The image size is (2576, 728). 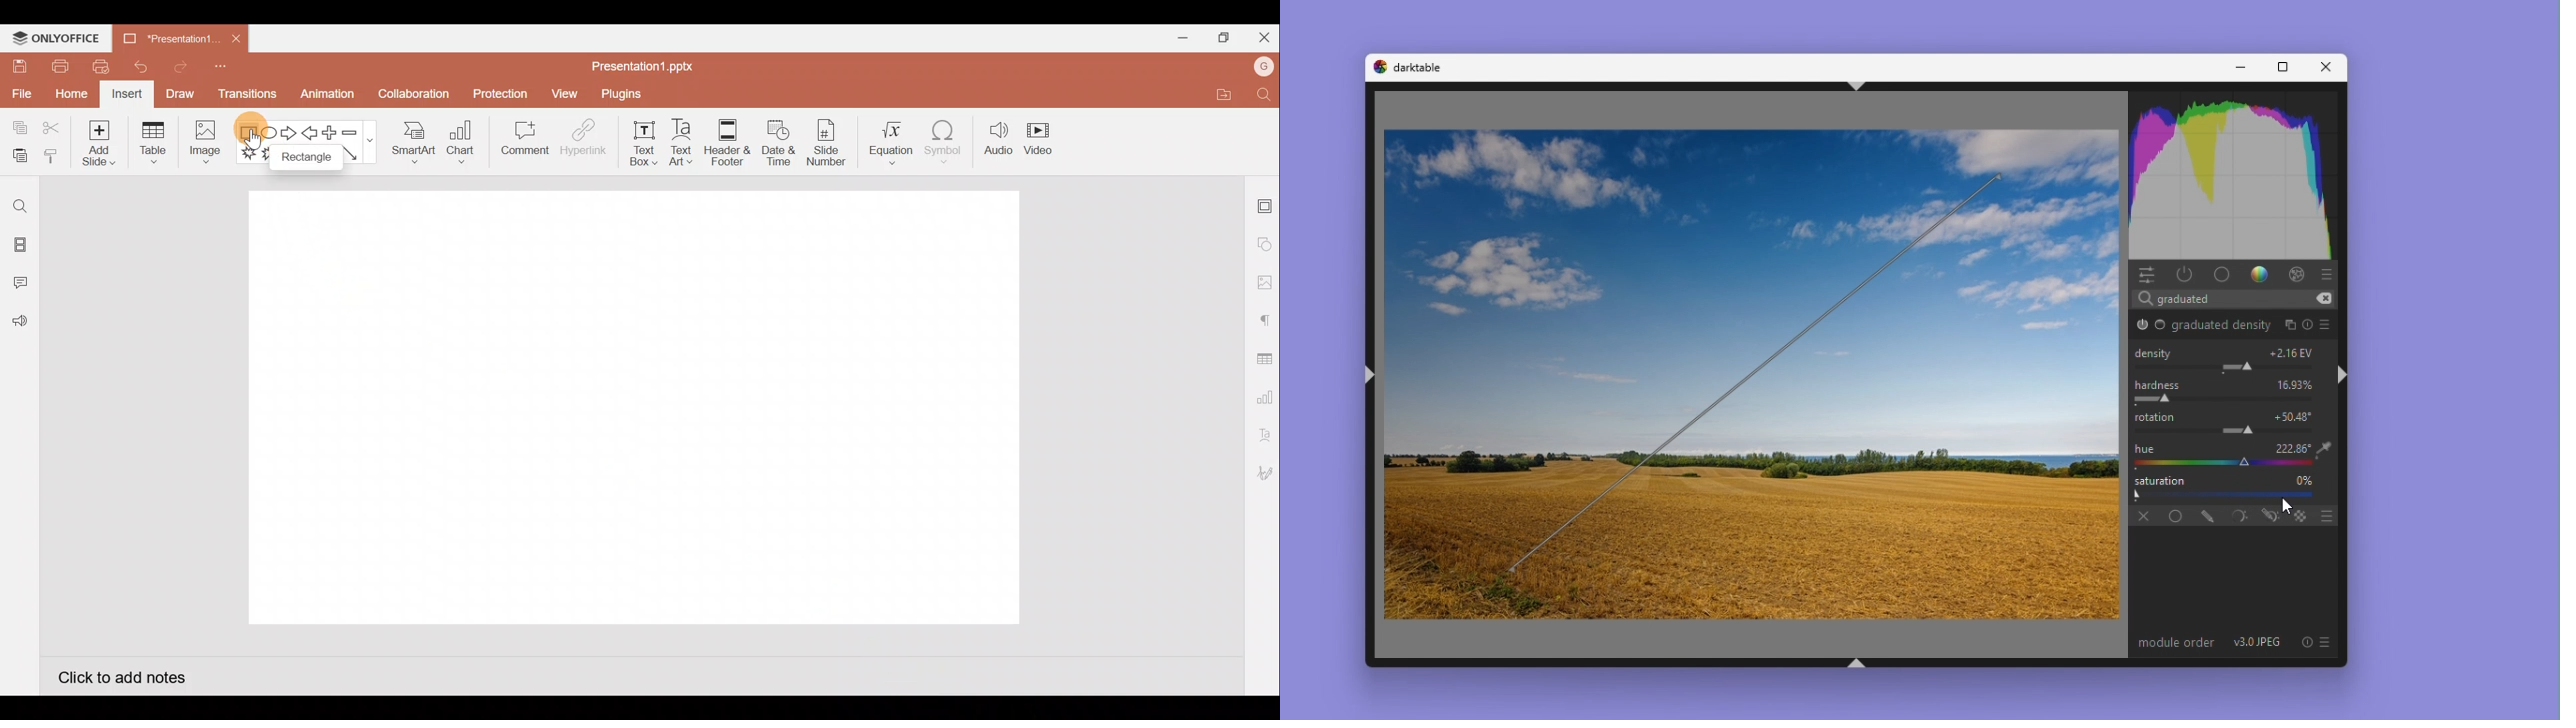 What do you see at coordinates (23, 284) in the screenshot?
I see `Comments` at bounding box center [23, 284].